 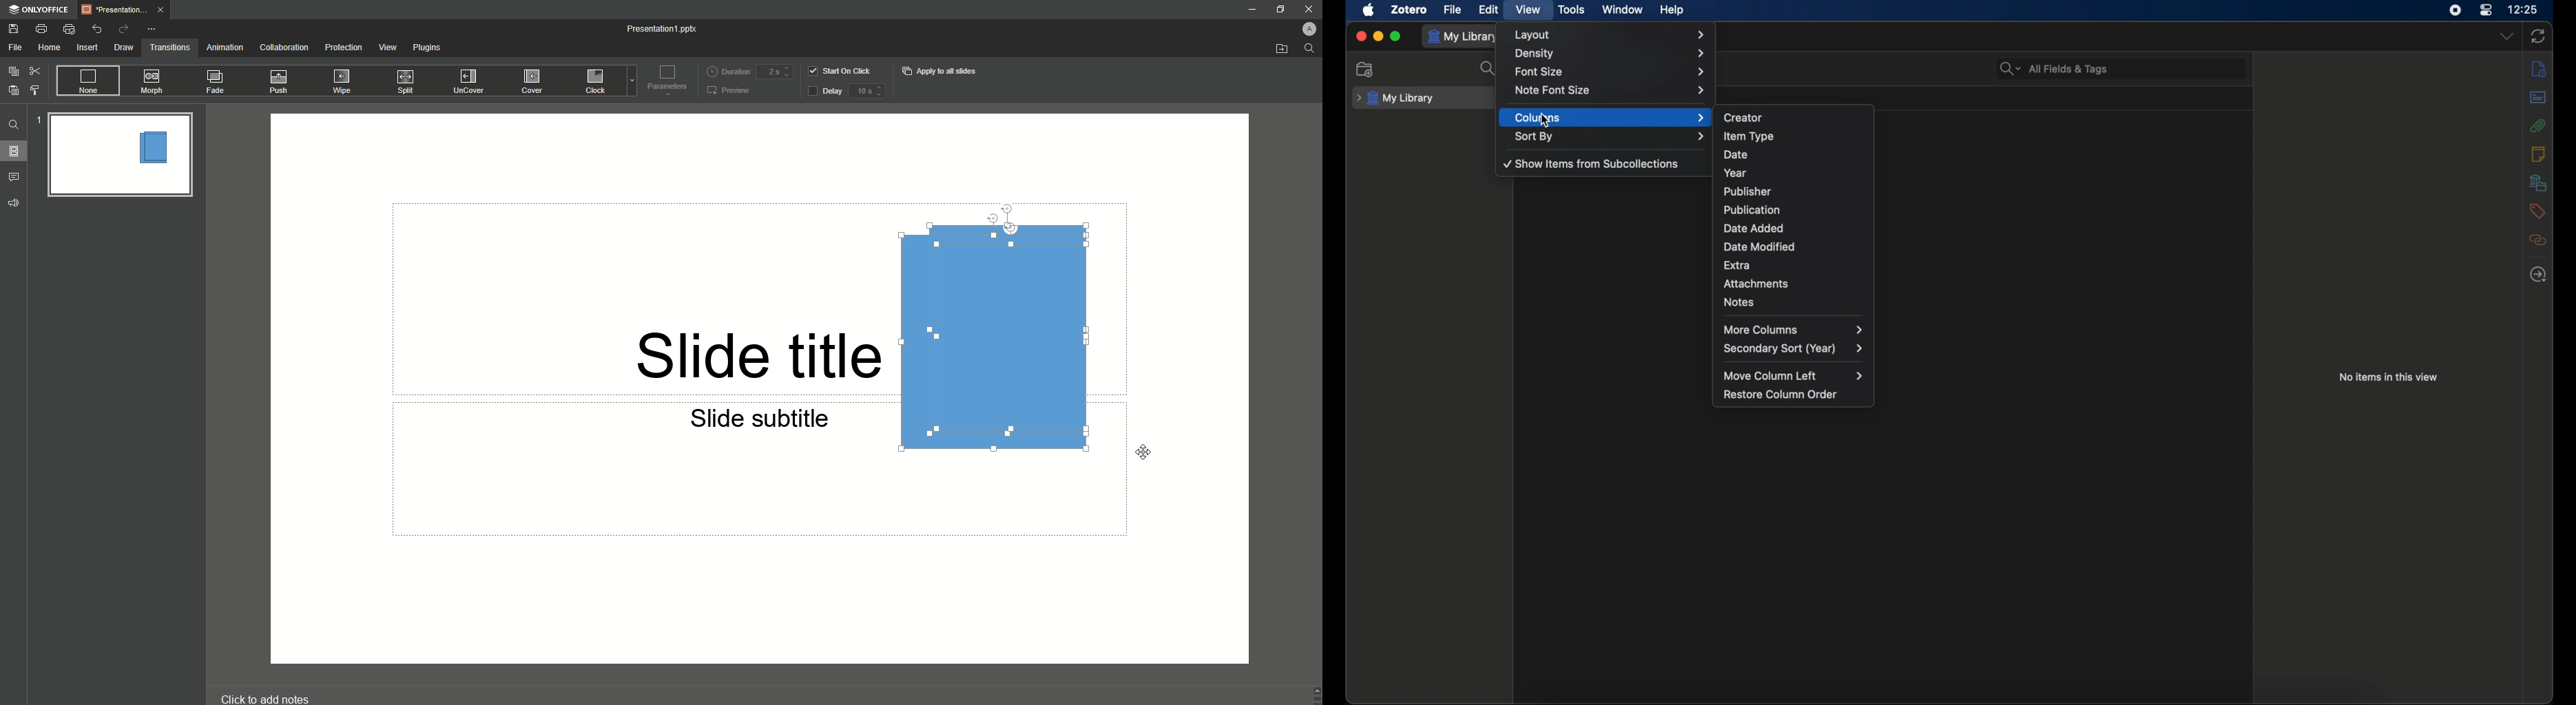 What do you see at coordinates (14, 29) in the screenshot?
I see `Save` at bounding box center [14, 29].